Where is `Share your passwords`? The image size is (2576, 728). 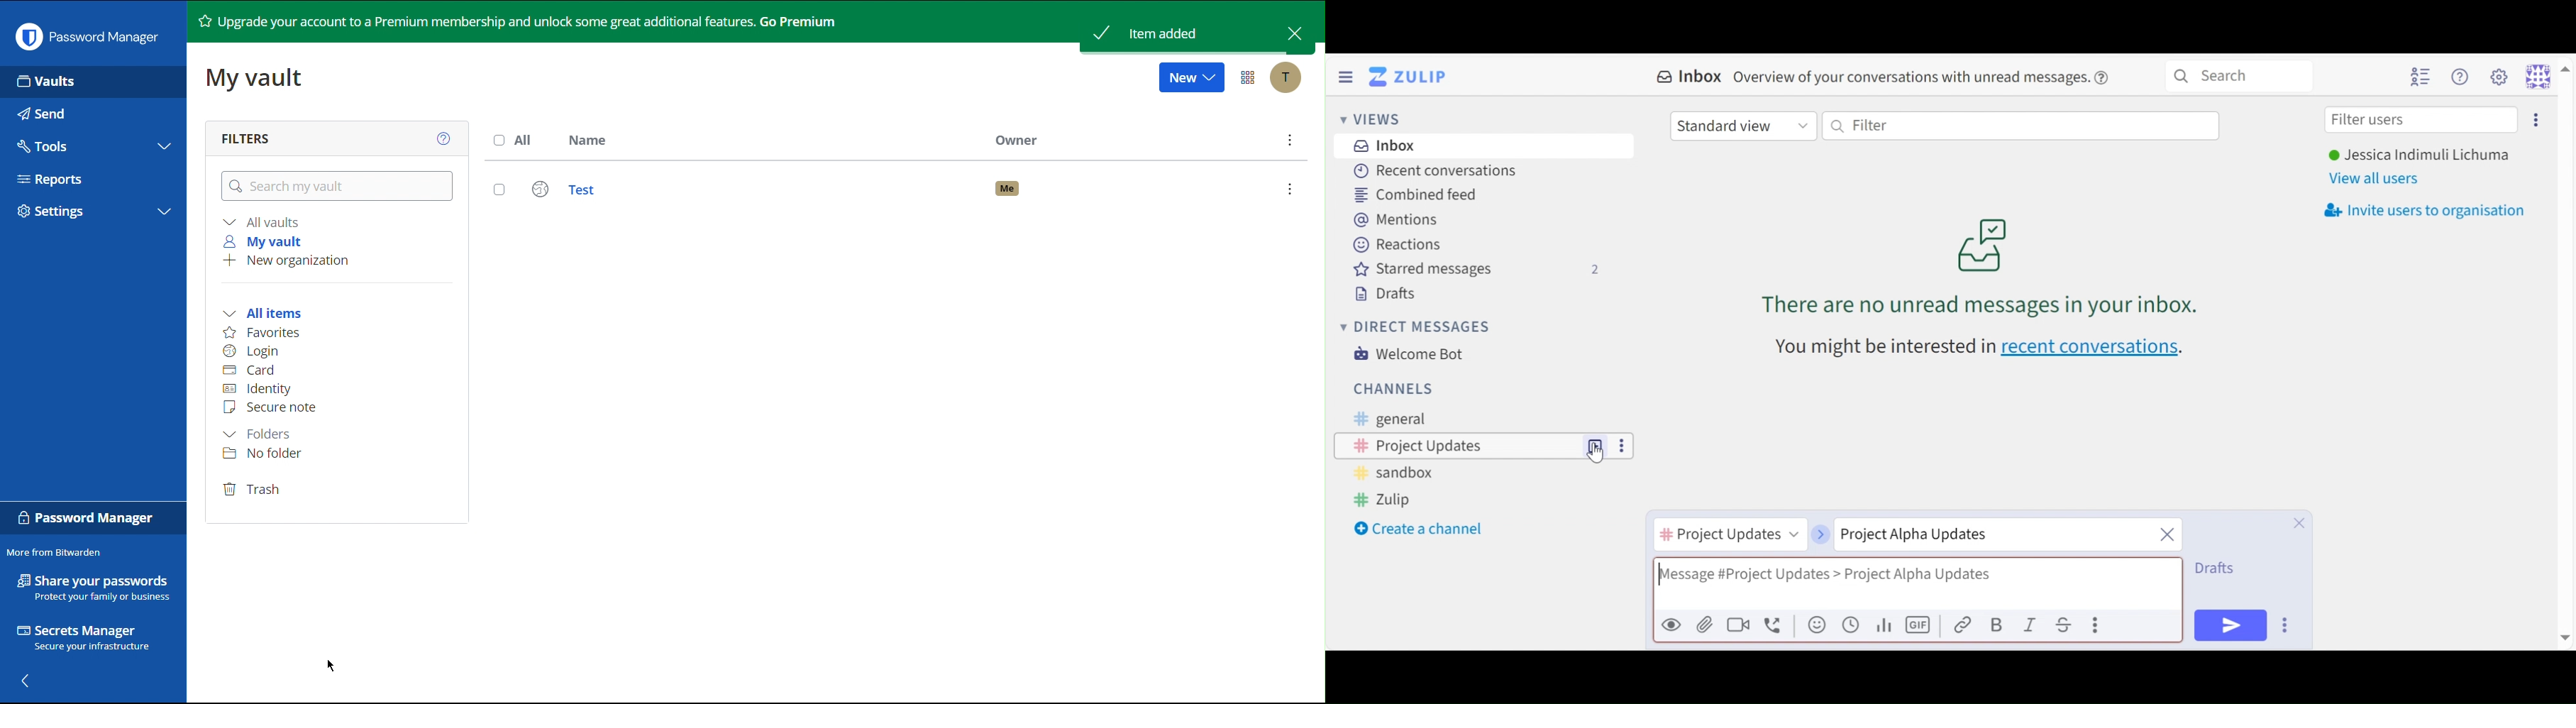 Share your passwords is located at coordinates (93, 578).